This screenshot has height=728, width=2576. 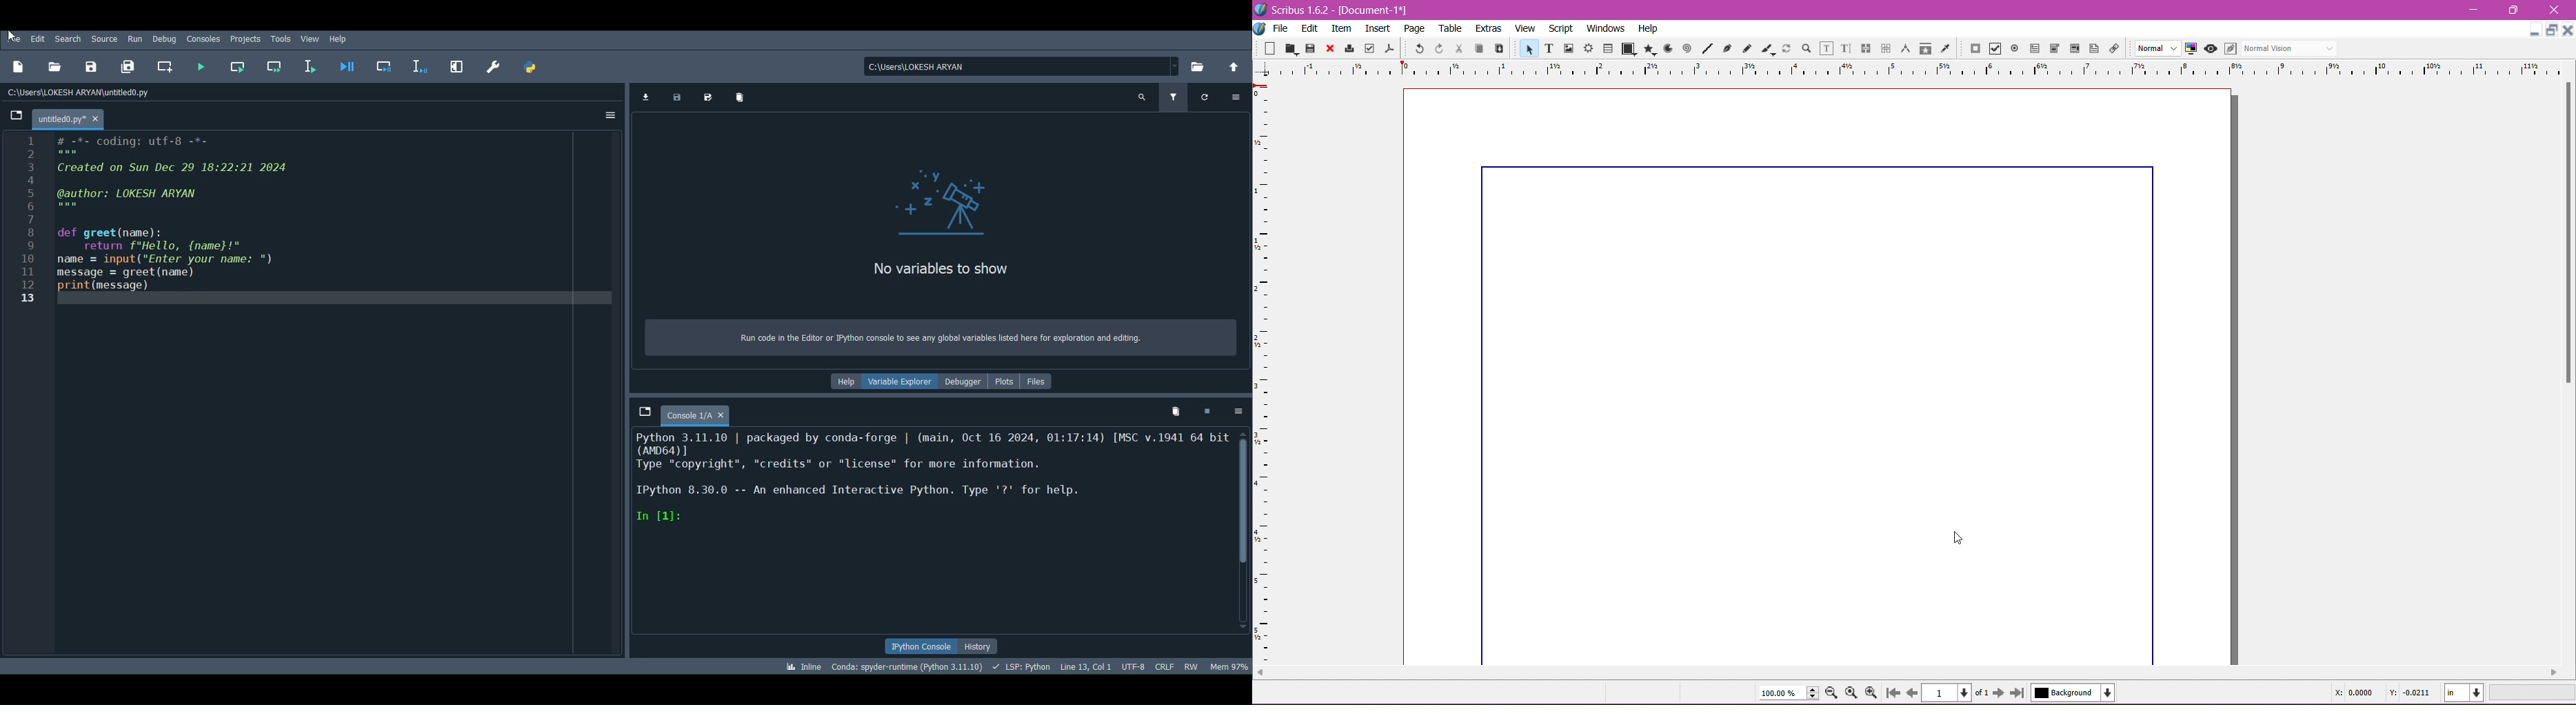 What do you see at coordinates (929, 530) in the screenshot?
I see `Console` at bounding box center [929, 530].